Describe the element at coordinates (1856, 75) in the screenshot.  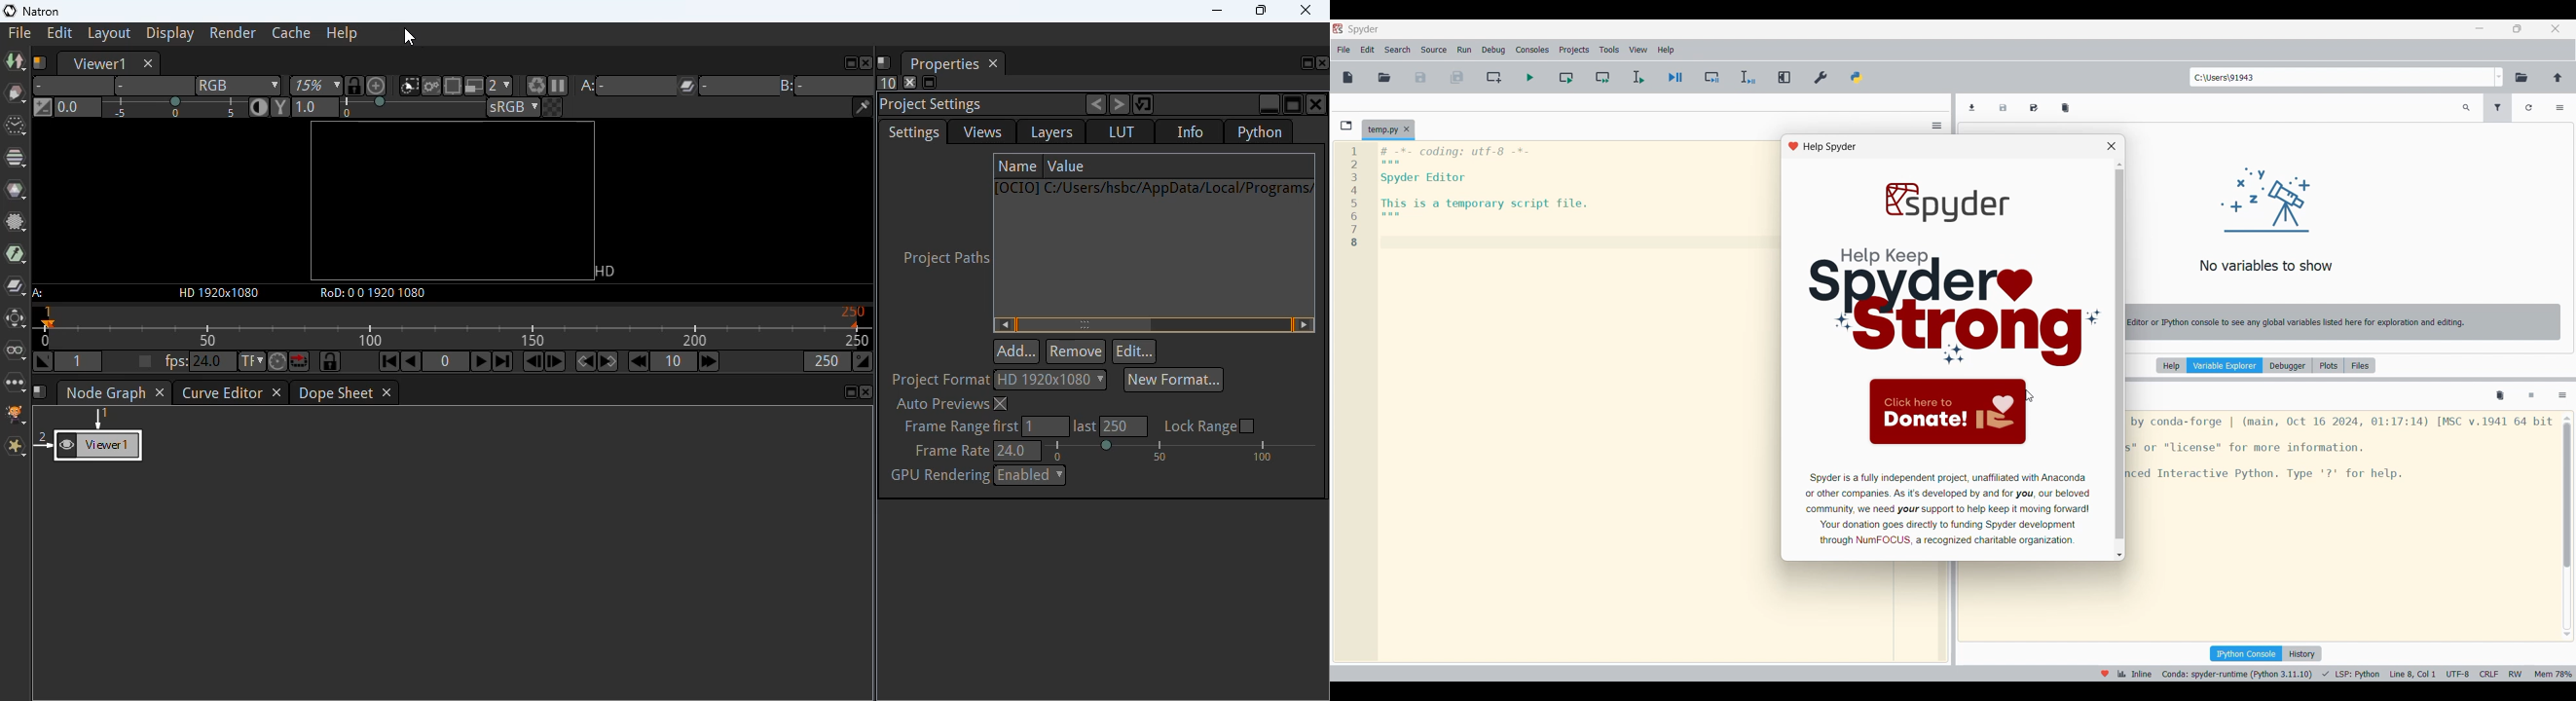
I see `PYTHONPATH manager` at that location.